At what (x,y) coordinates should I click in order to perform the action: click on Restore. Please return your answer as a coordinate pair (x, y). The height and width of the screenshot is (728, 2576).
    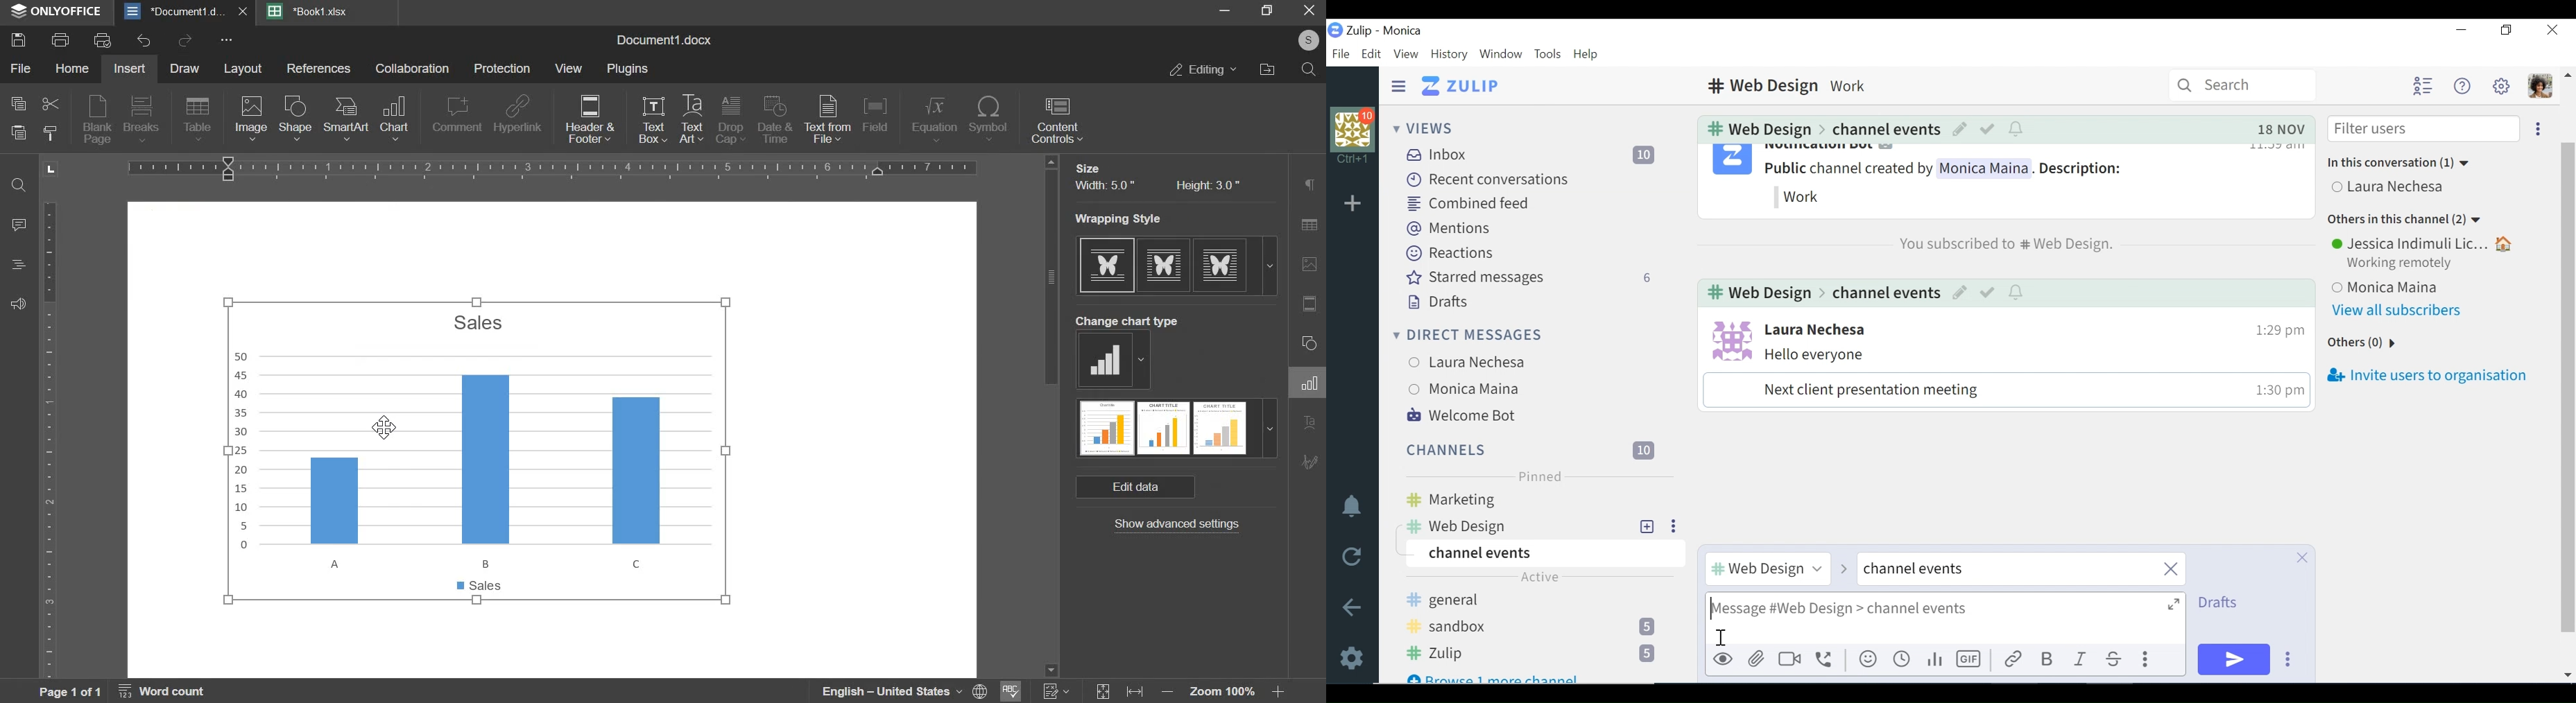
    Looking at the image, I should click on (2507, 31).